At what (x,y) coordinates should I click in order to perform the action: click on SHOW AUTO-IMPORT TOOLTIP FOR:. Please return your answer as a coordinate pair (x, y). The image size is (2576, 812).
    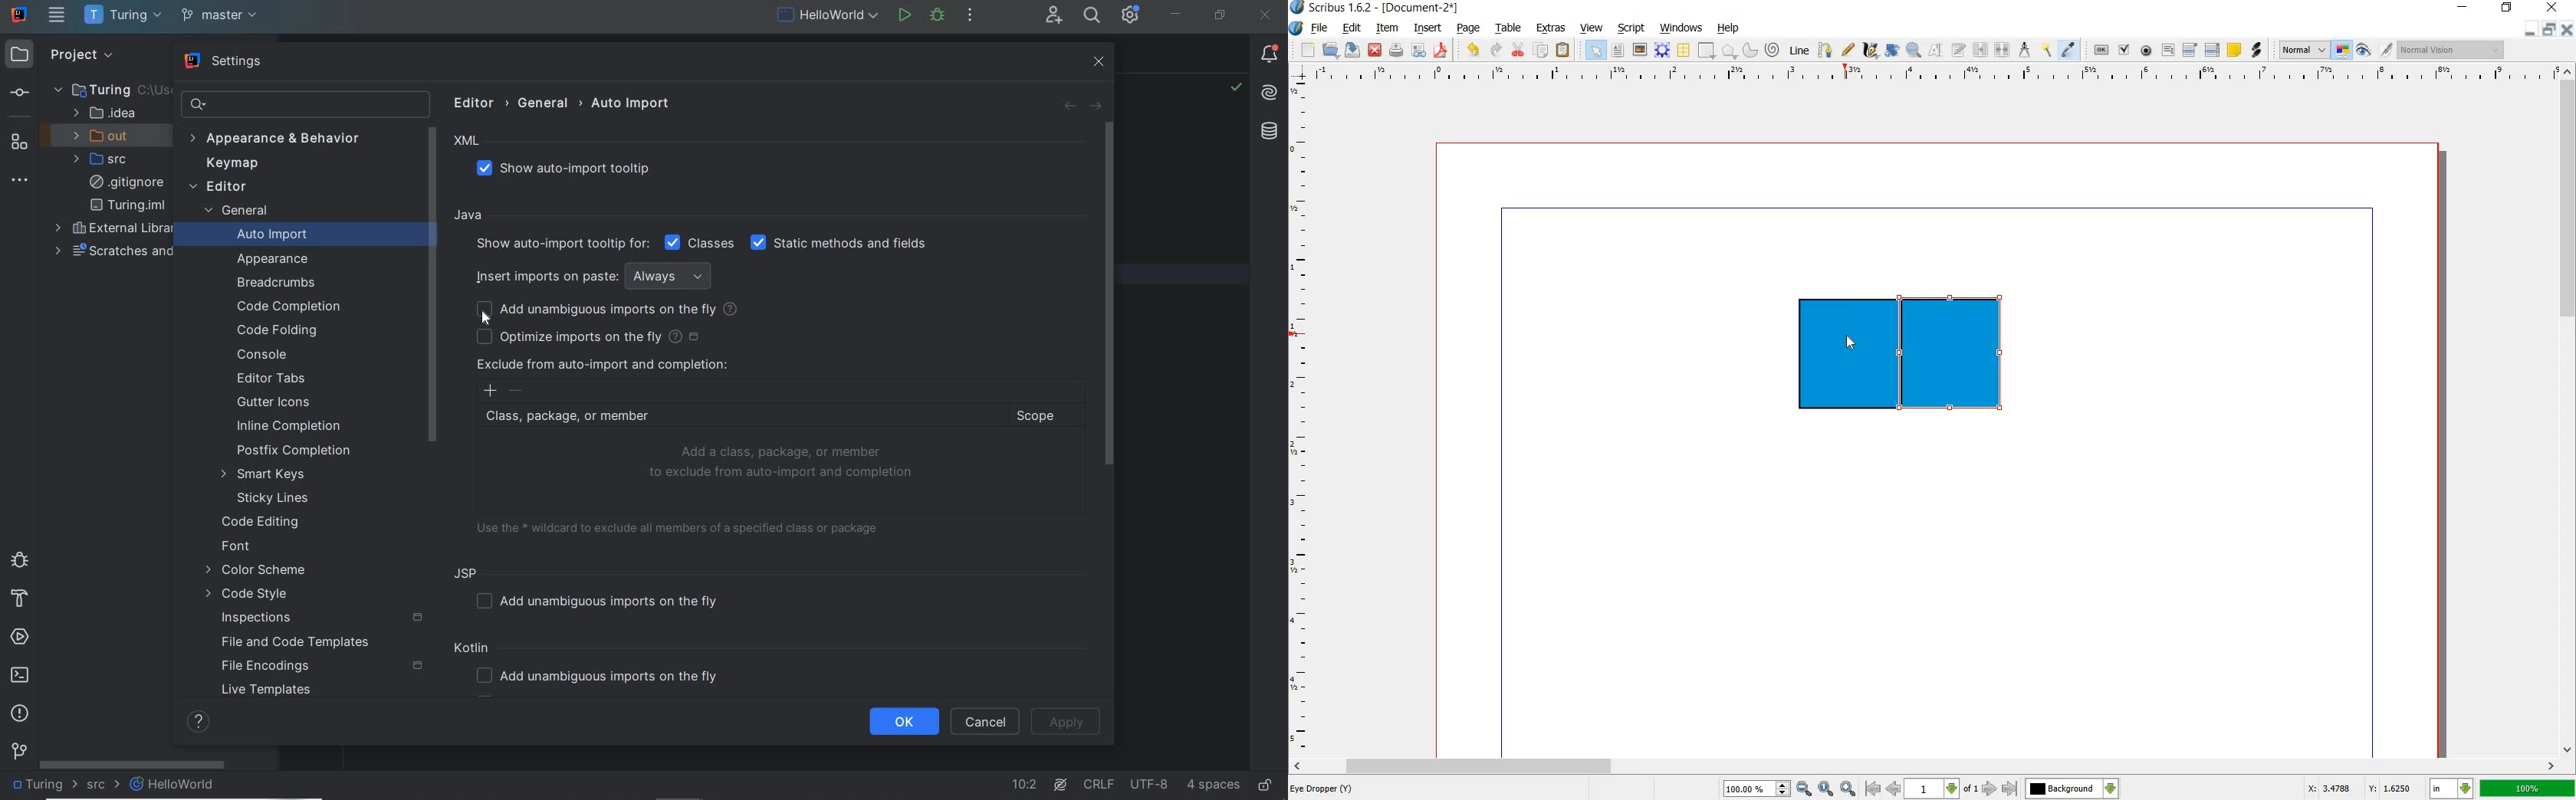
    Looking at the image, I should click on (560, 244).